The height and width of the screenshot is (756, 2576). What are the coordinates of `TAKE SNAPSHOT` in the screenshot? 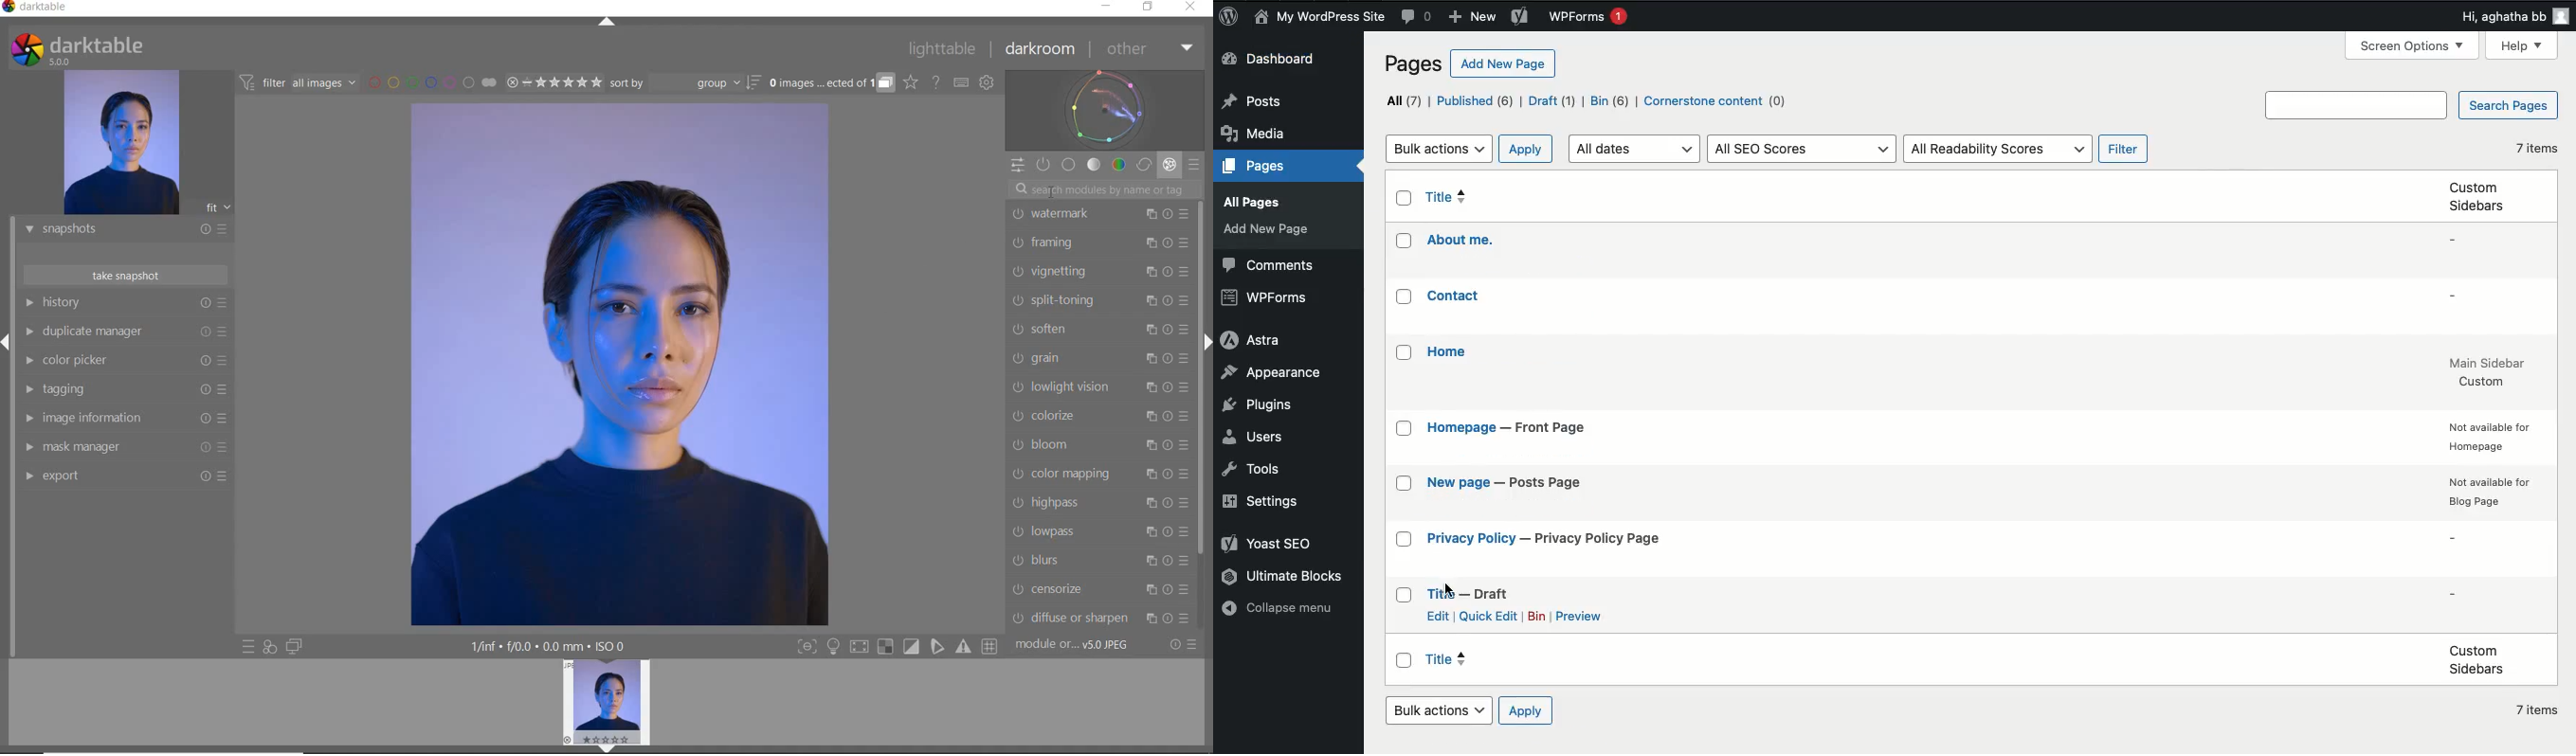 It's located at (124, 274).